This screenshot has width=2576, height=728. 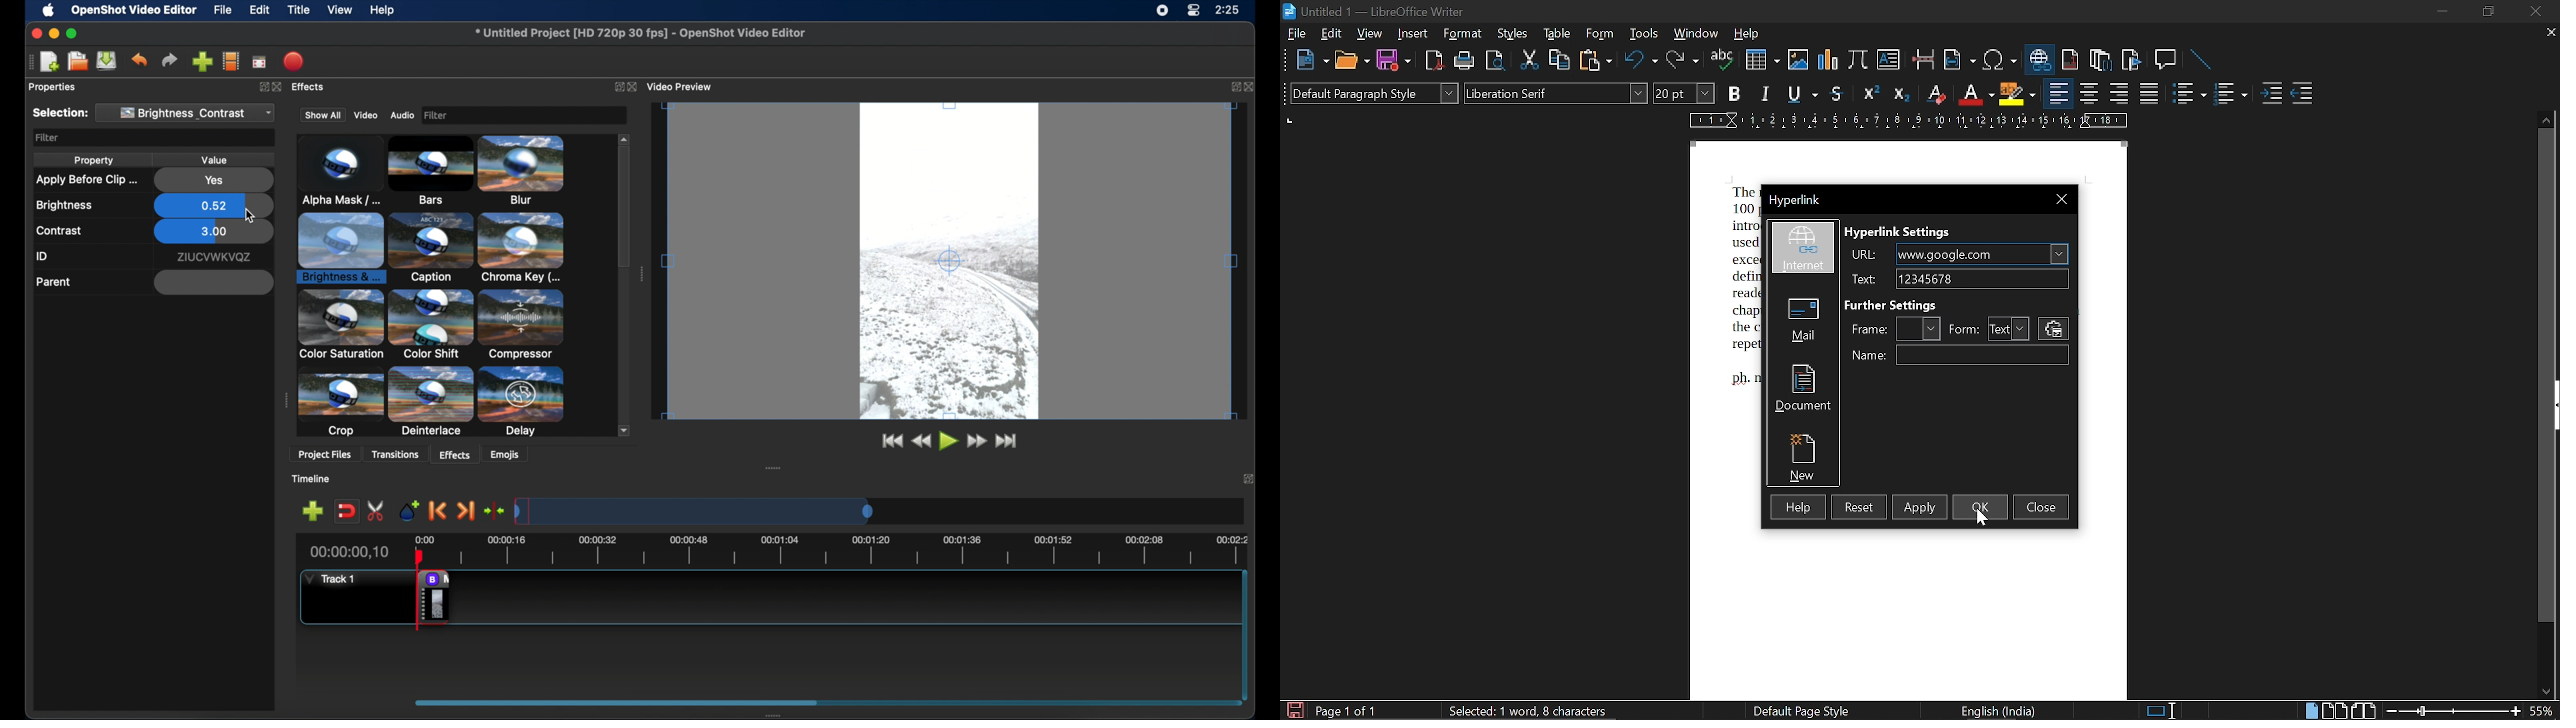 What do you see at coordinates (1695, 35) in the screenshot?
I see `window` at bounding box center [1695, 35].